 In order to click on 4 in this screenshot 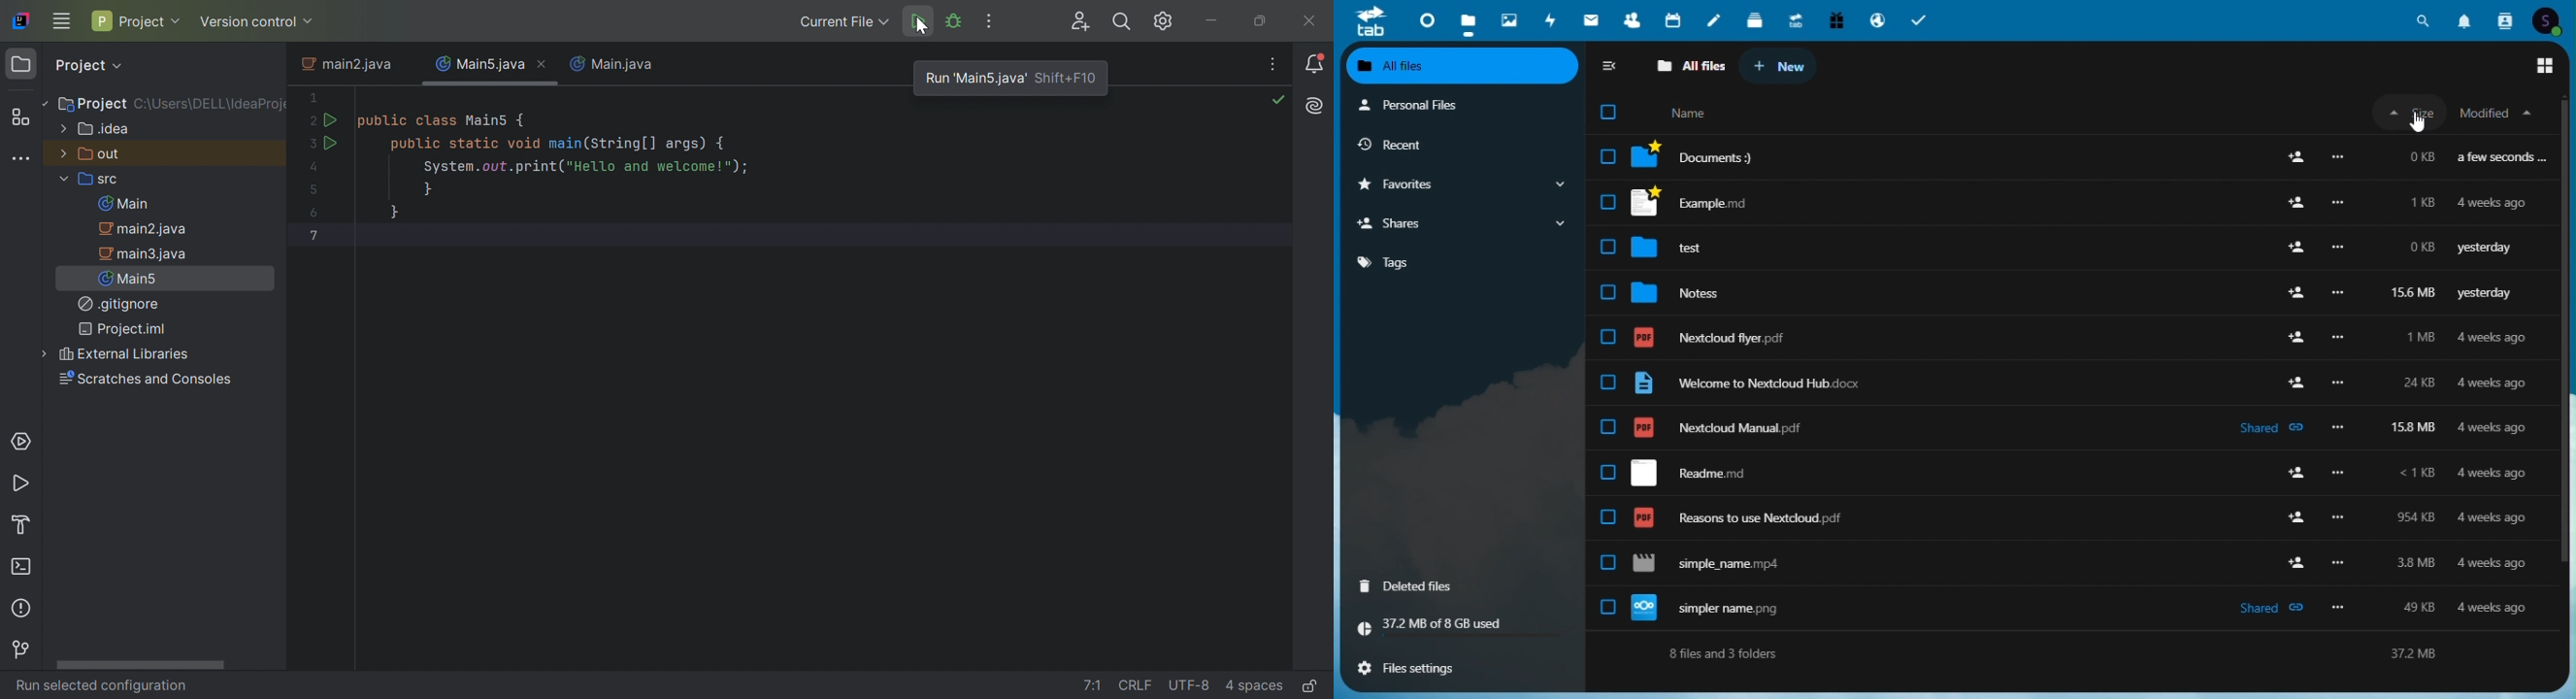, I will do `click(315, 170)`.